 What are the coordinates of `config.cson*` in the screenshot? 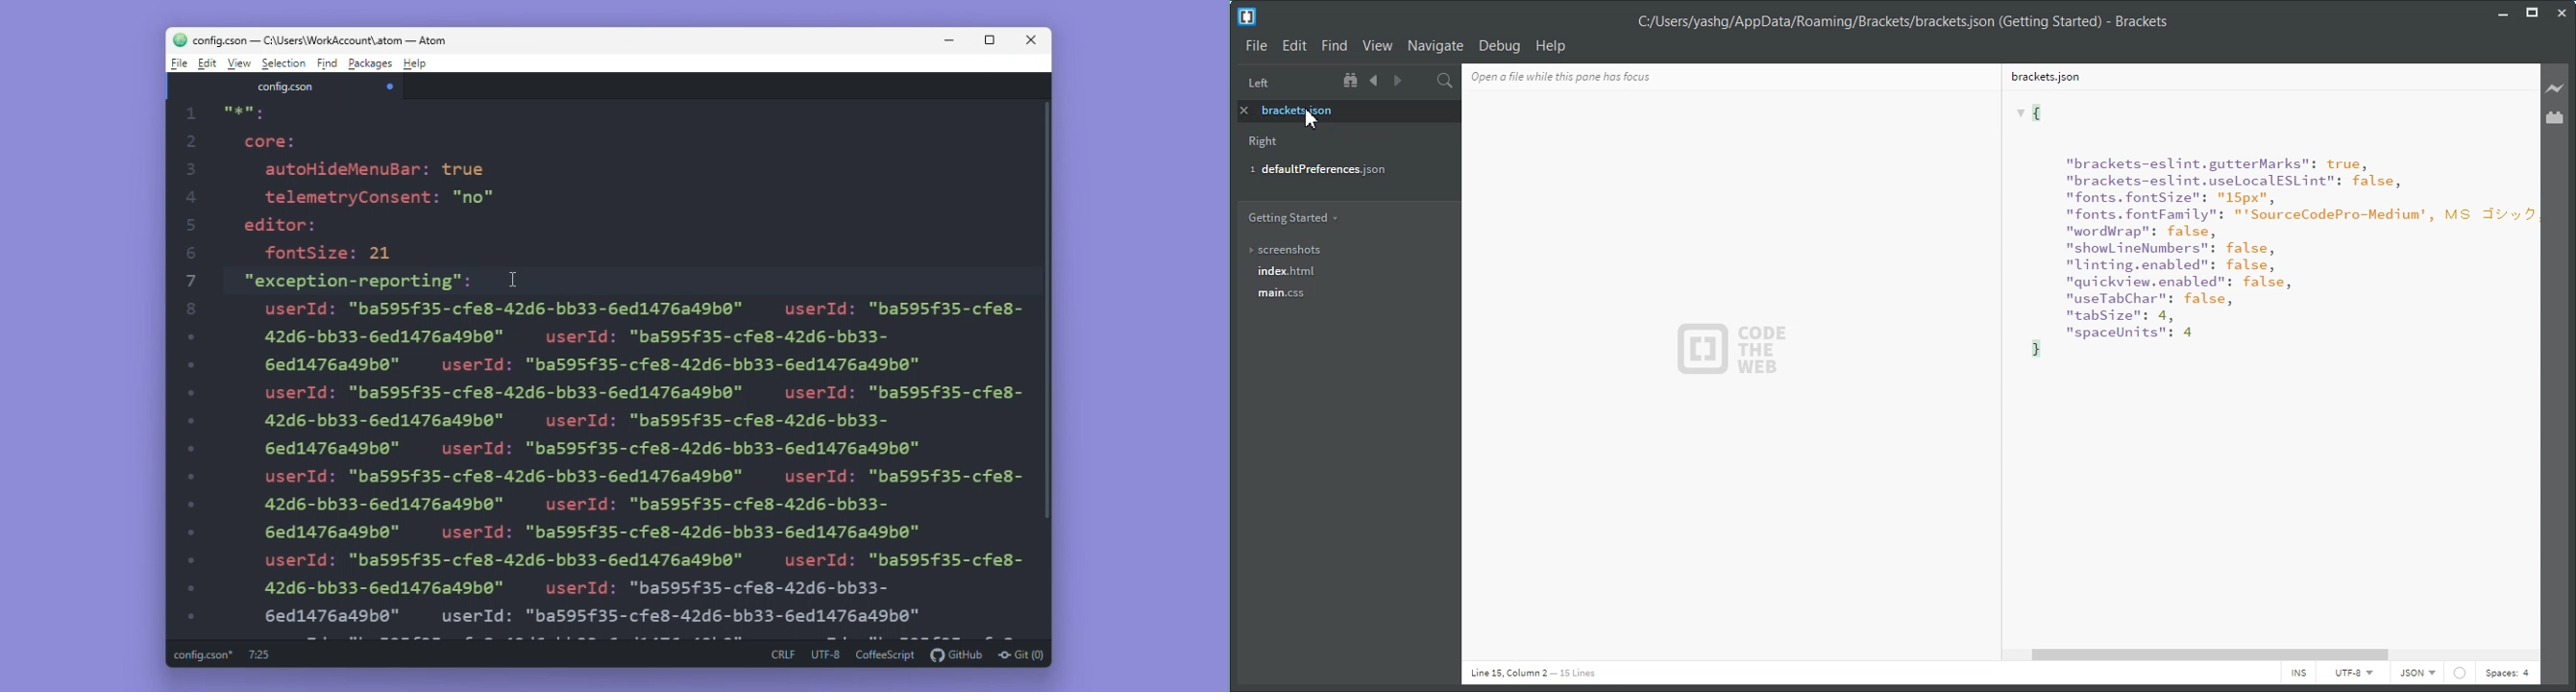 It's located at (206, 655).